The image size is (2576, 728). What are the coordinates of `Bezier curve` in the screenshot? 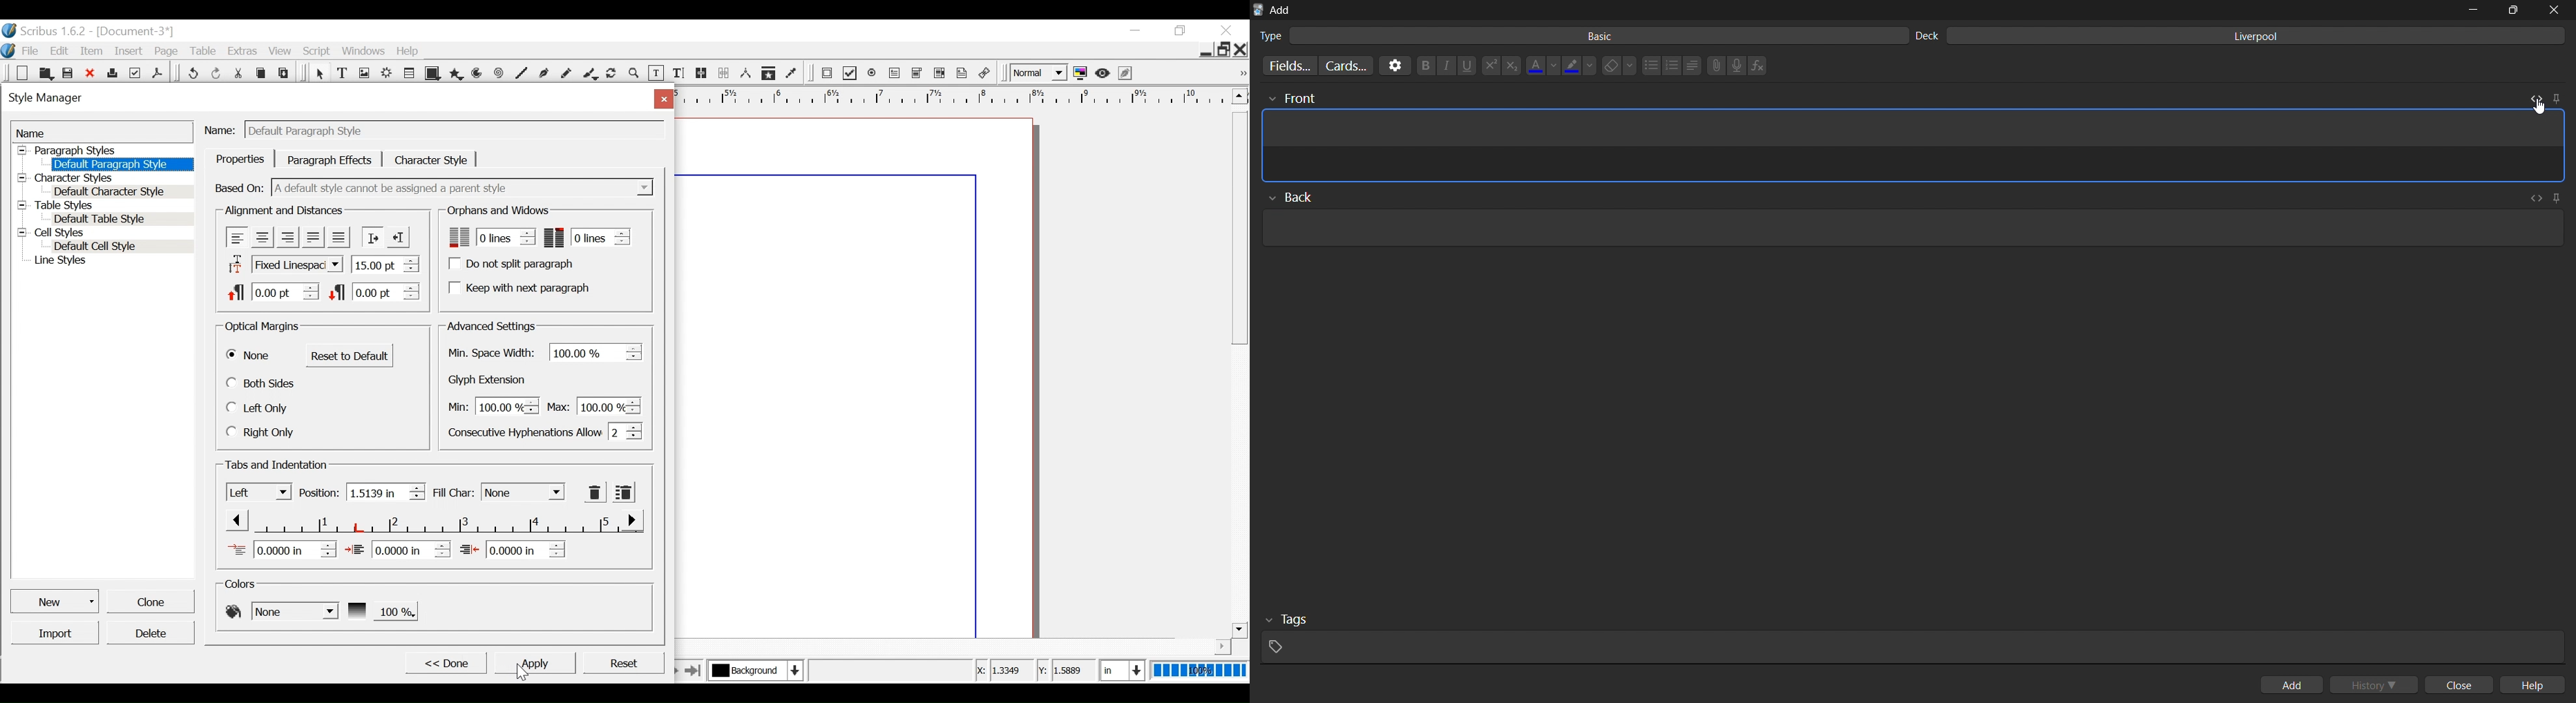 It's located at (544, 75).